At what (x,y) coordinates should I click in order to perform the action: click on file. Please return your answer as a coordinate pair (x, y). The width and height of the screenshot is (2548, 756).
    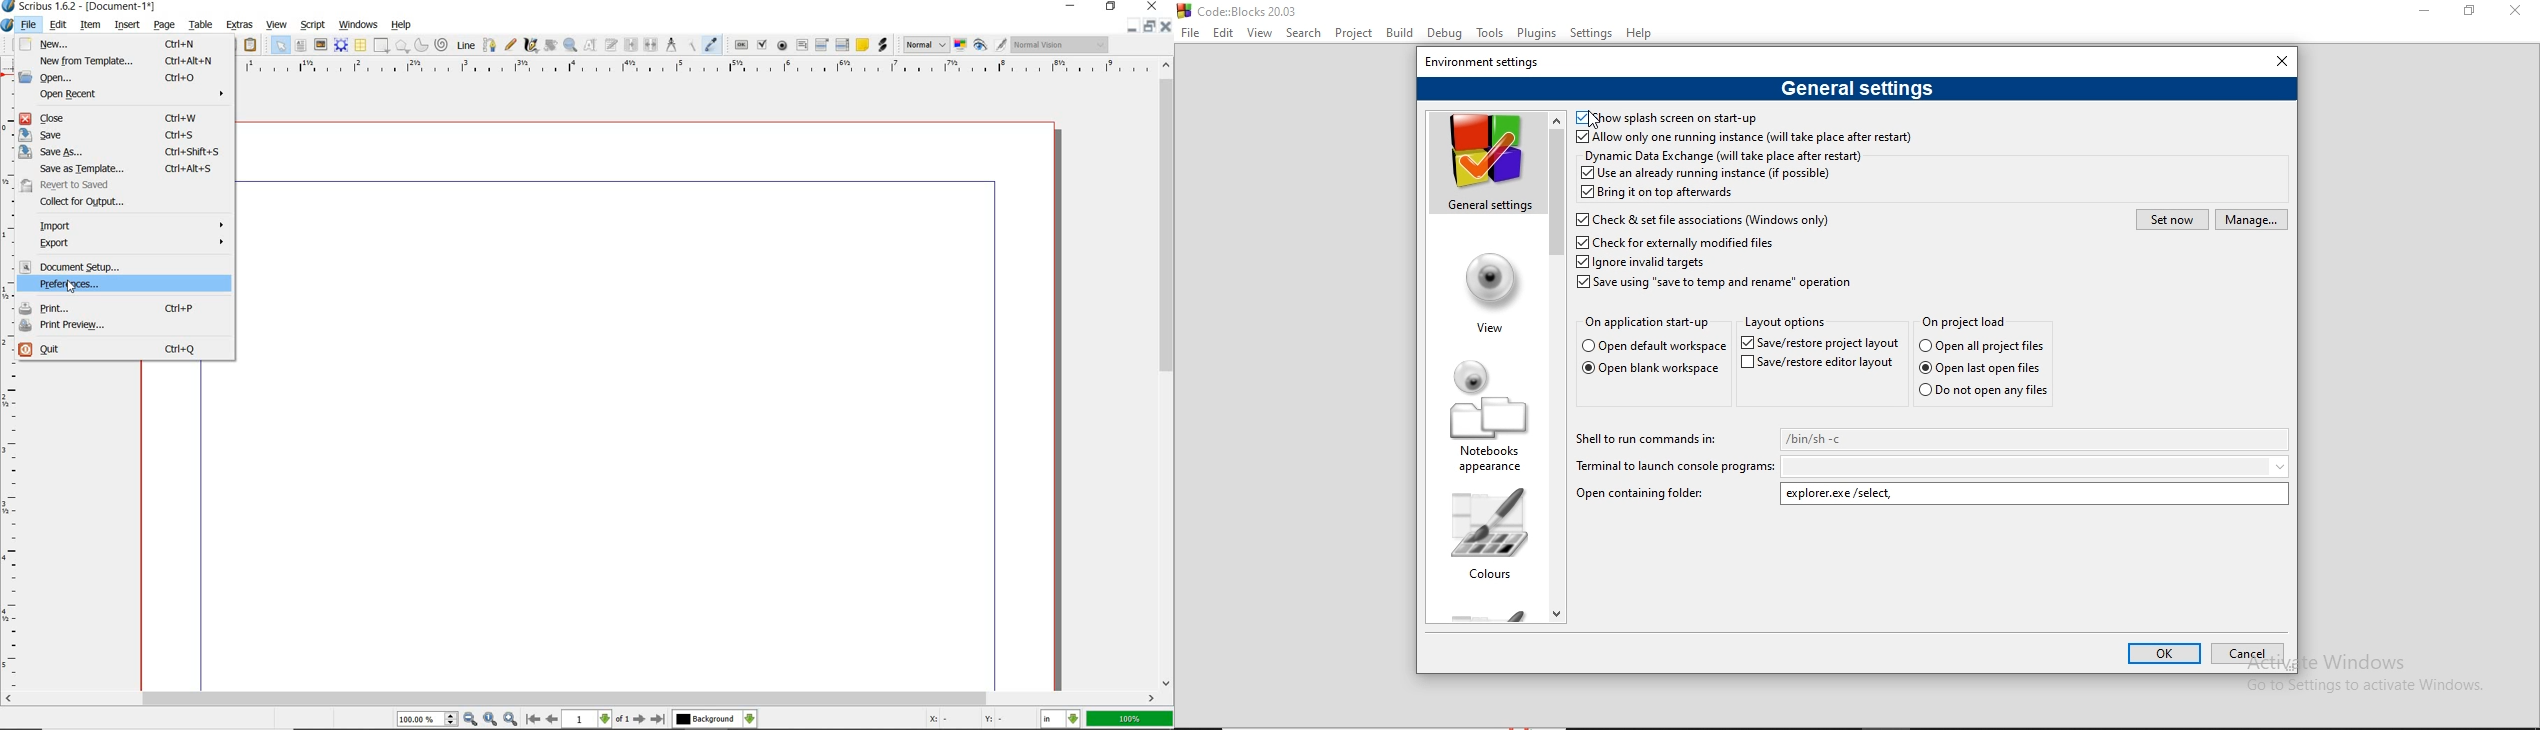
    Looking at the image, I should click on (32, 26).